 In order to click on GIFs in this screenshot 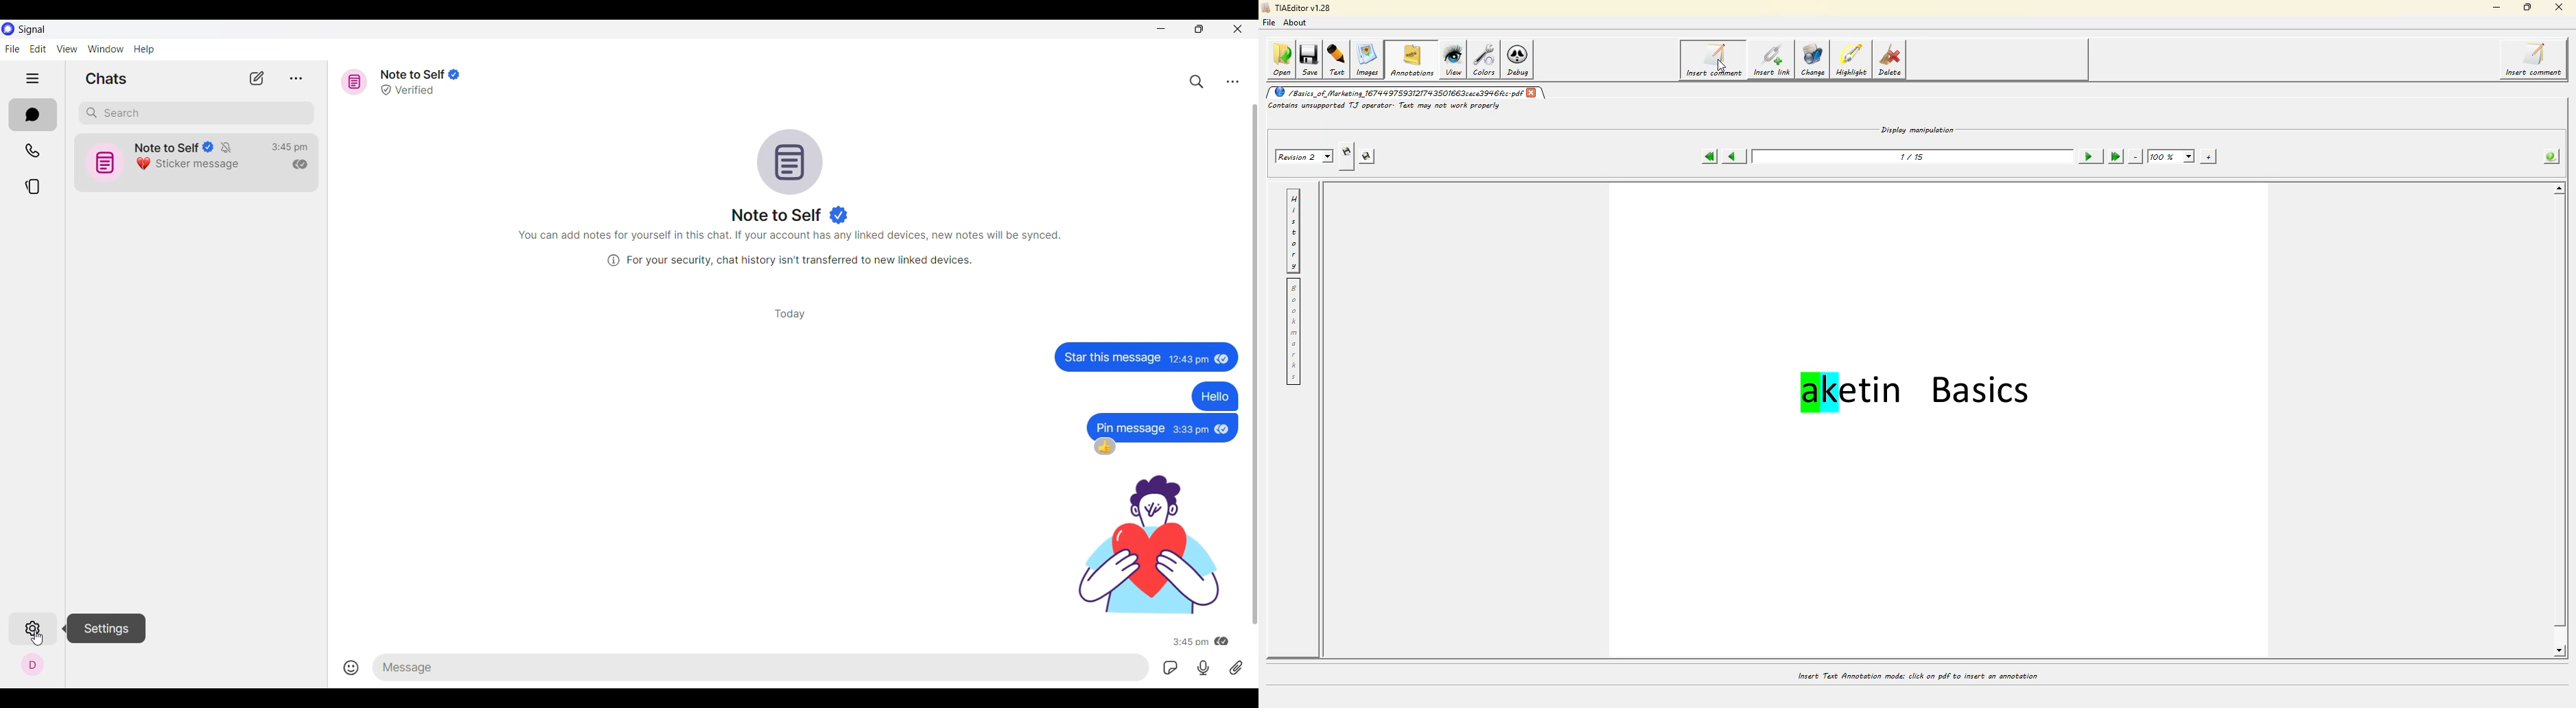, I will do `click(1170, 667)`.